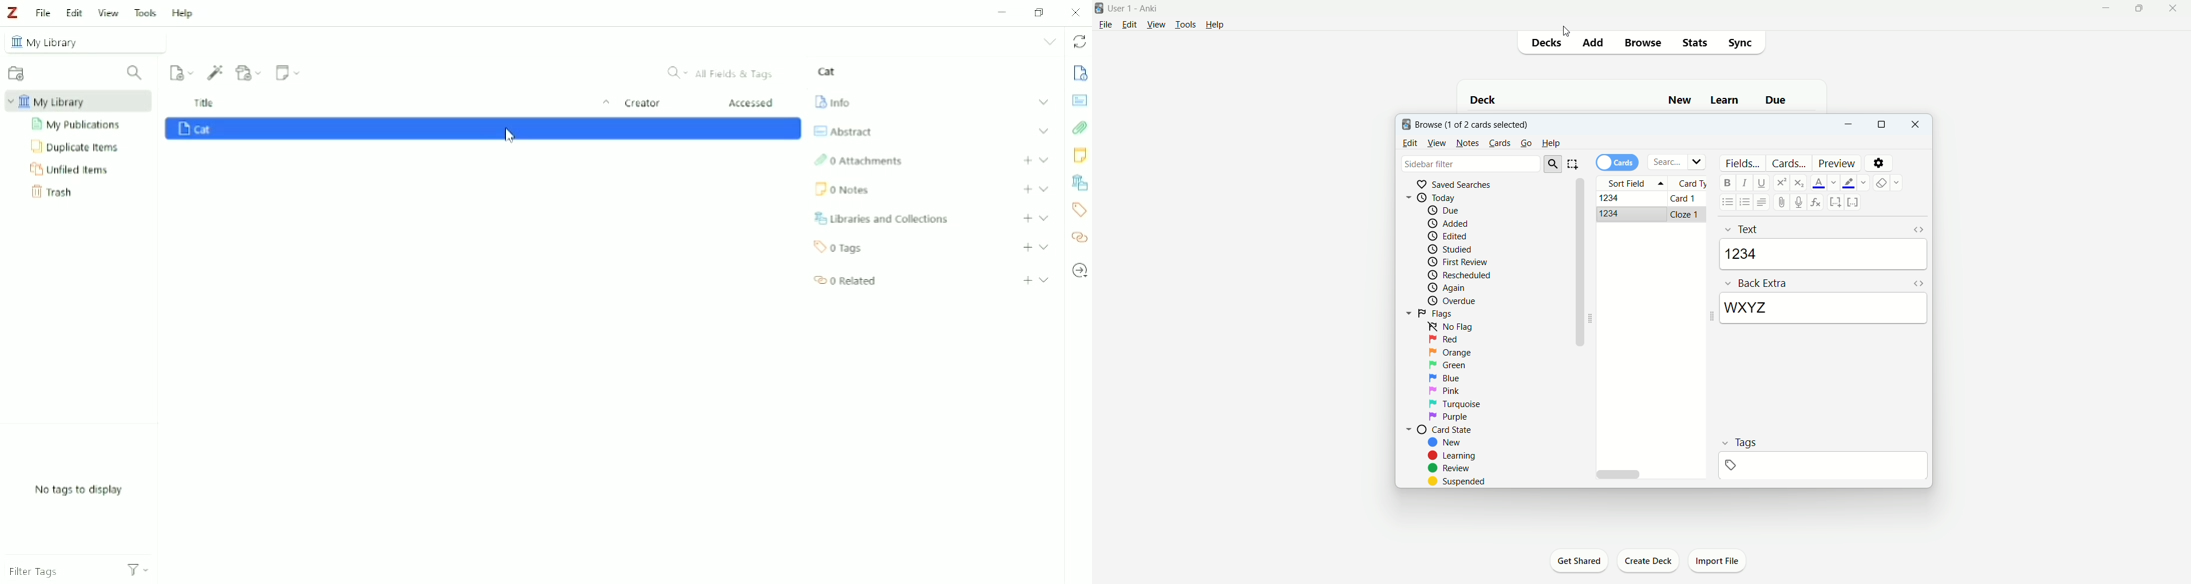 The image size is (2212, 588). I want to click on learn, so click(1726, 101).